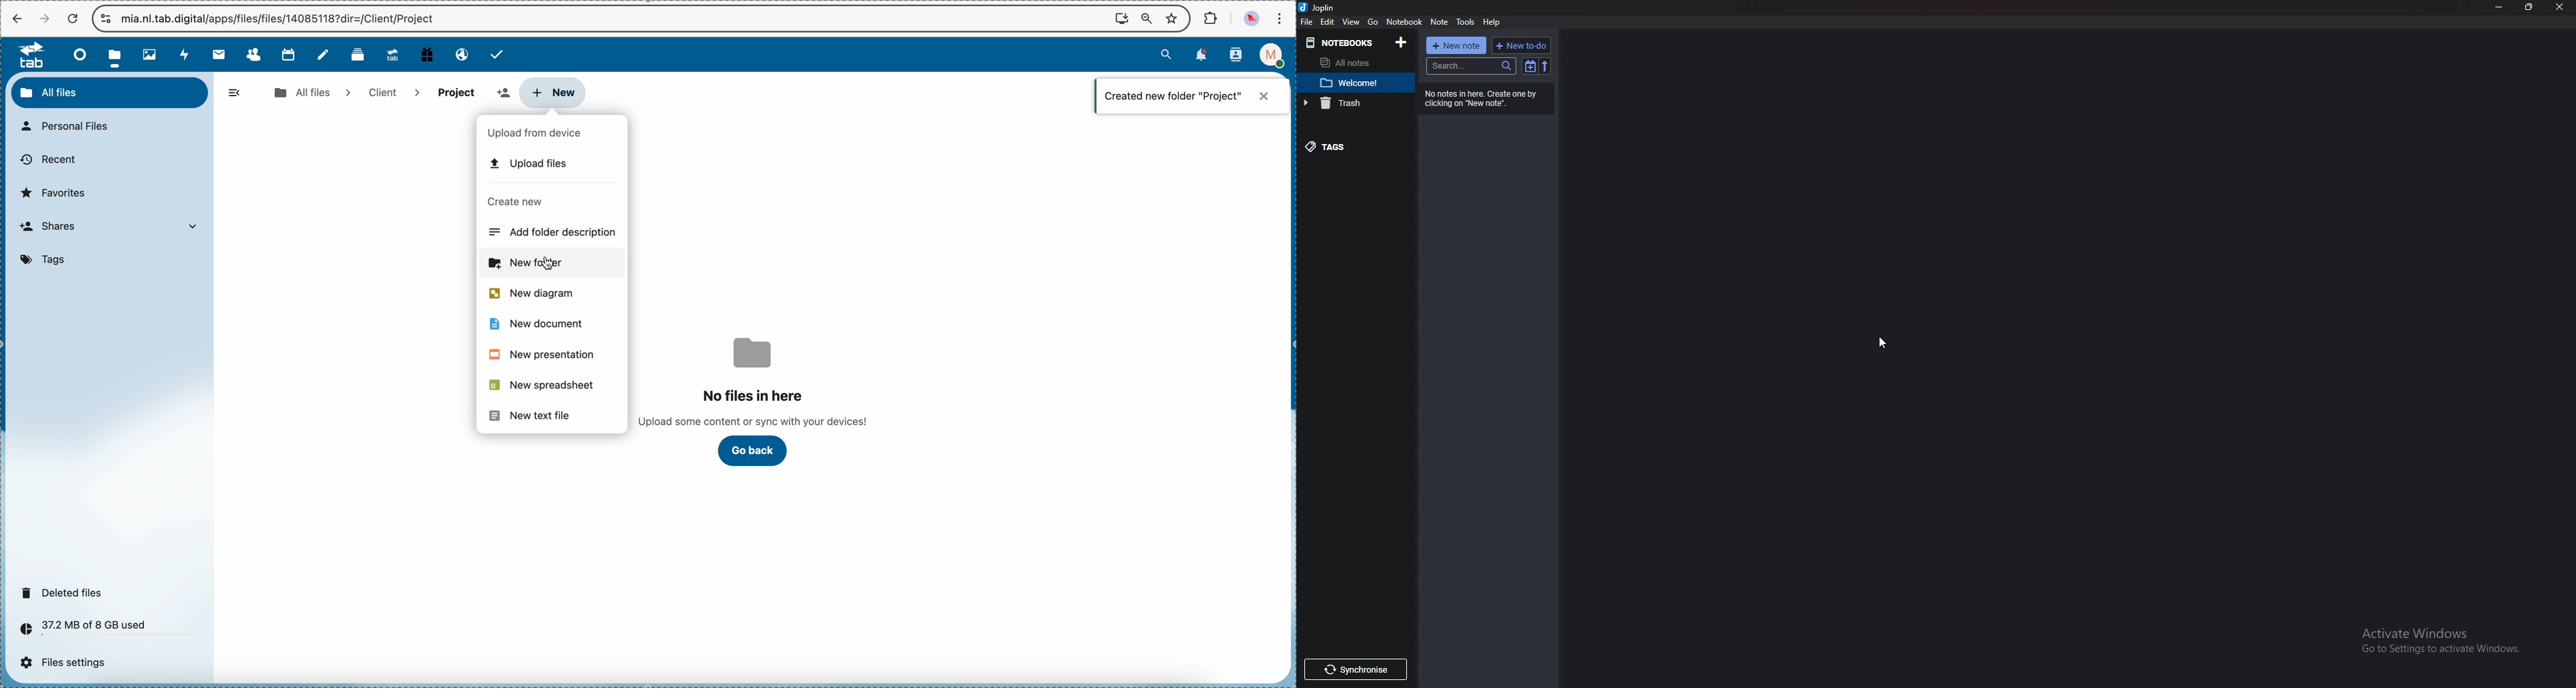 This screenshot has width=2576, height=700. What do you see at coordinates (107, 19) in the screenshot?
I see `controls` at bounding box center [107, 19].